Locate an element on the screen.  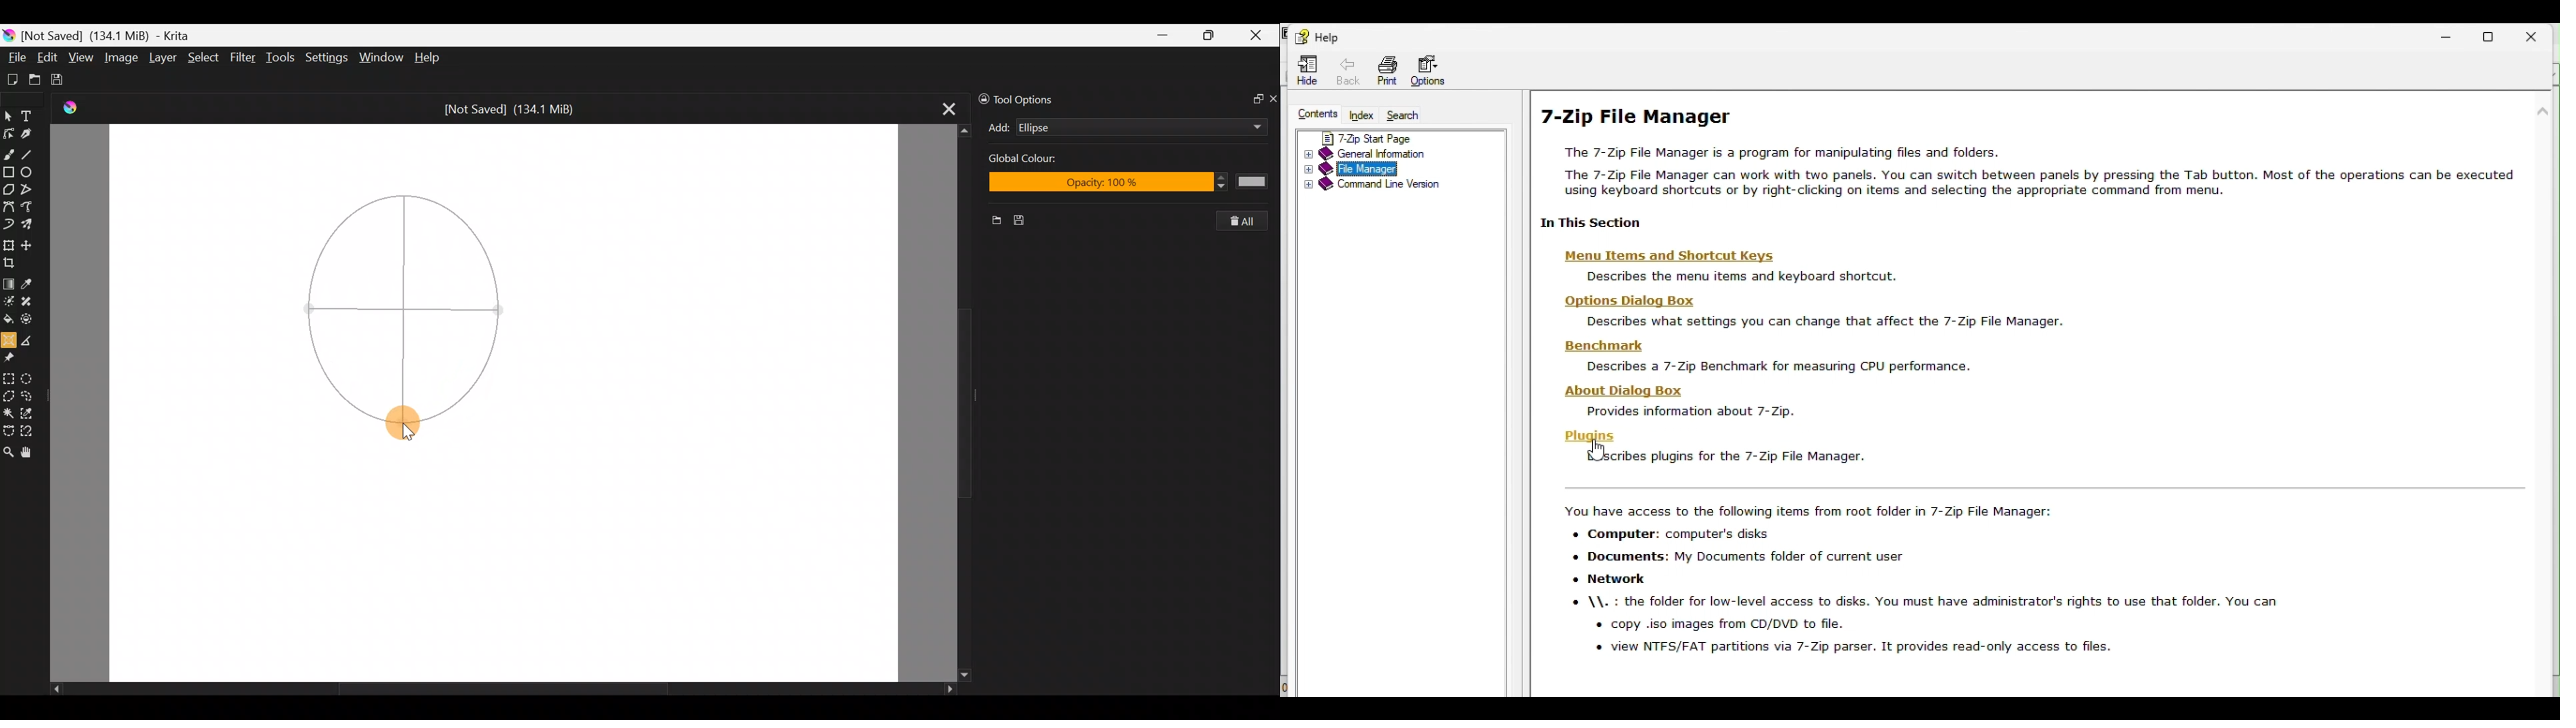
Sample a colour from image/current layer is located at coordinates (29, 281).